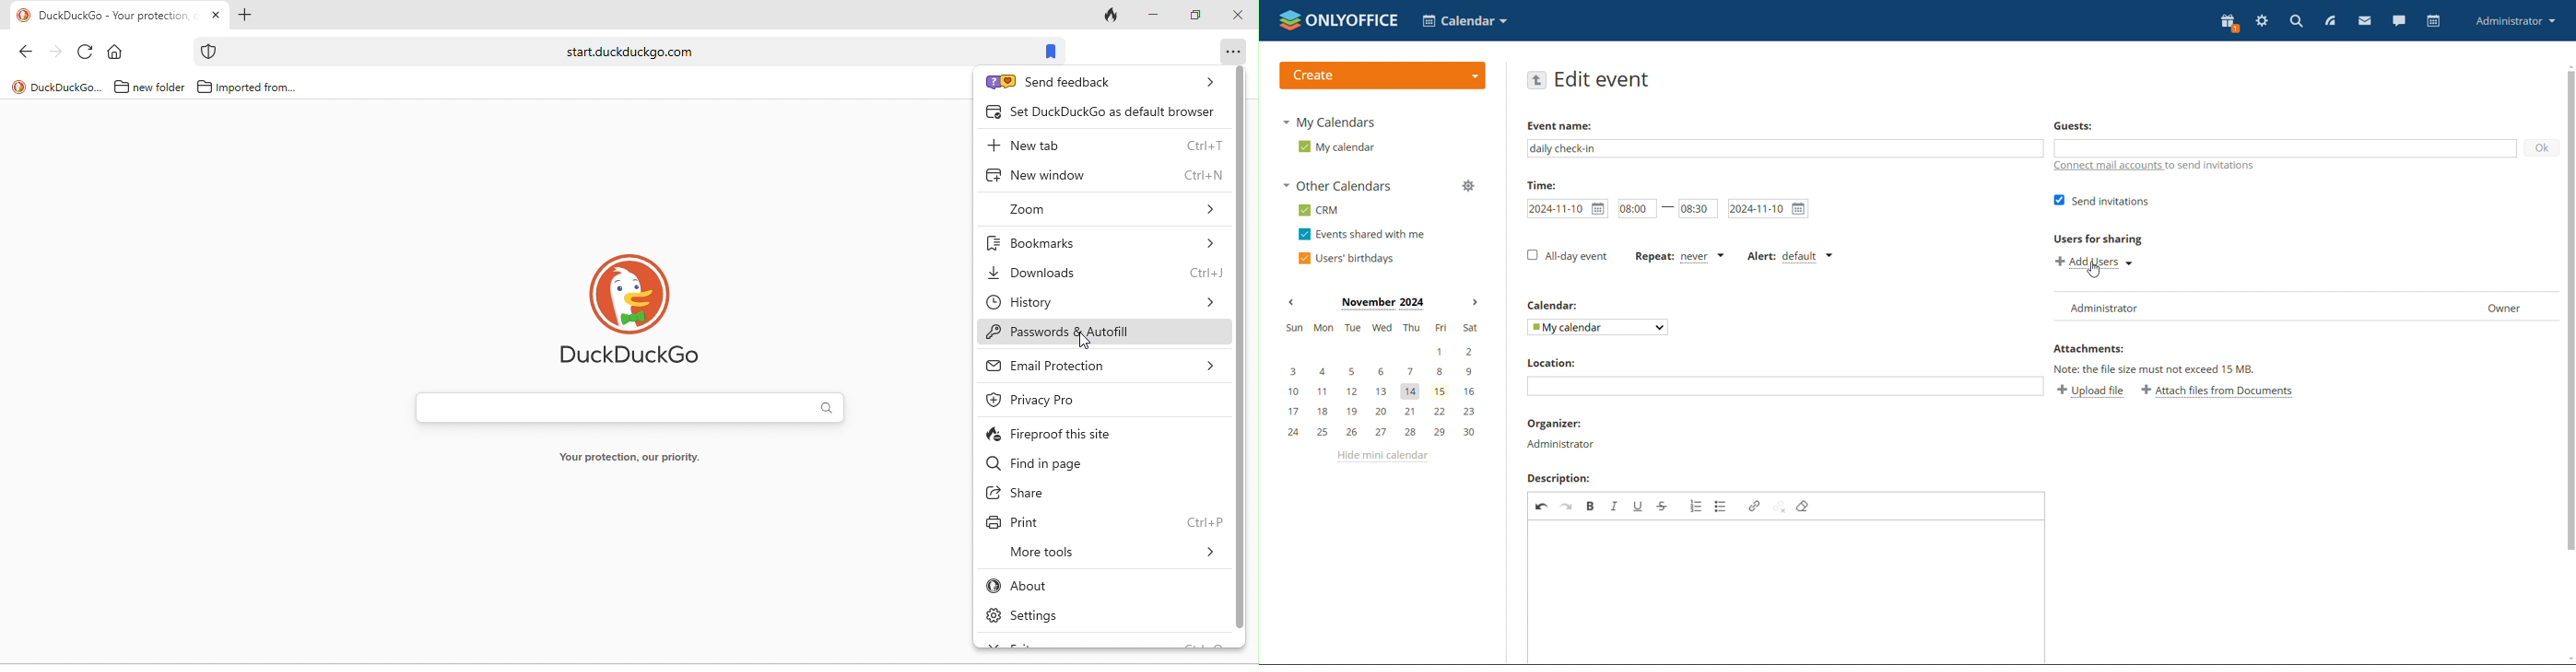  I want to click on create, so click(1382, 75).